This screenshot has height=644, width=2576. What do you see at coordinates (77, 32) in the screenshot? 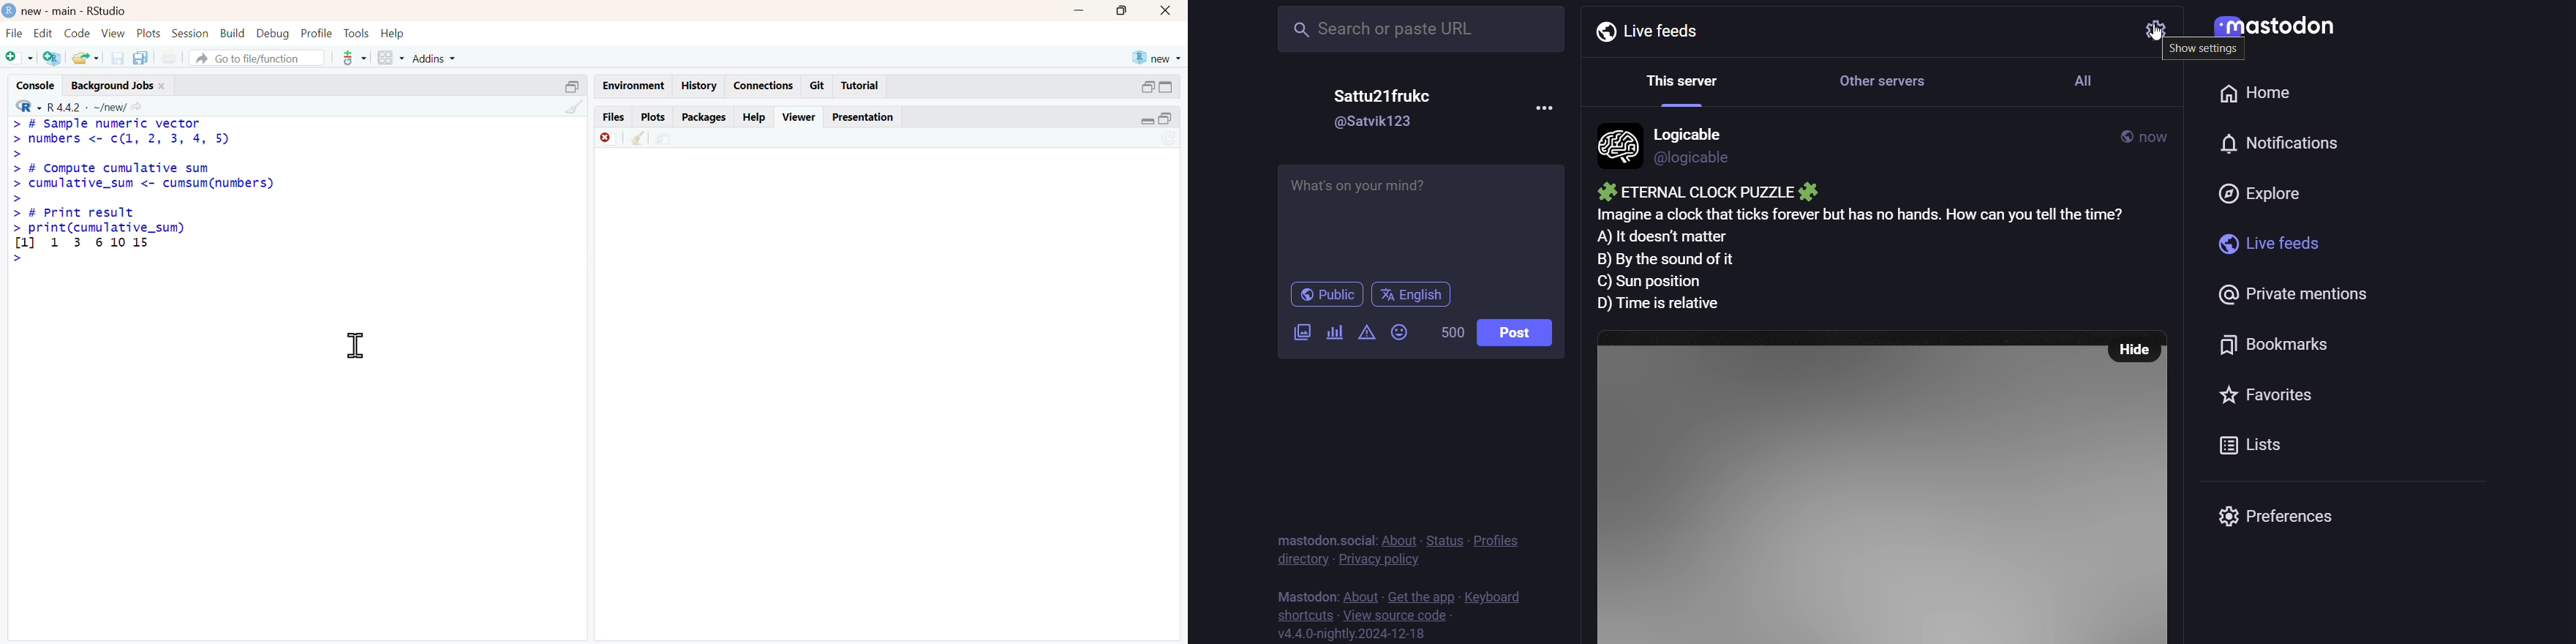
I see `code` at bounding box center [77, 32].